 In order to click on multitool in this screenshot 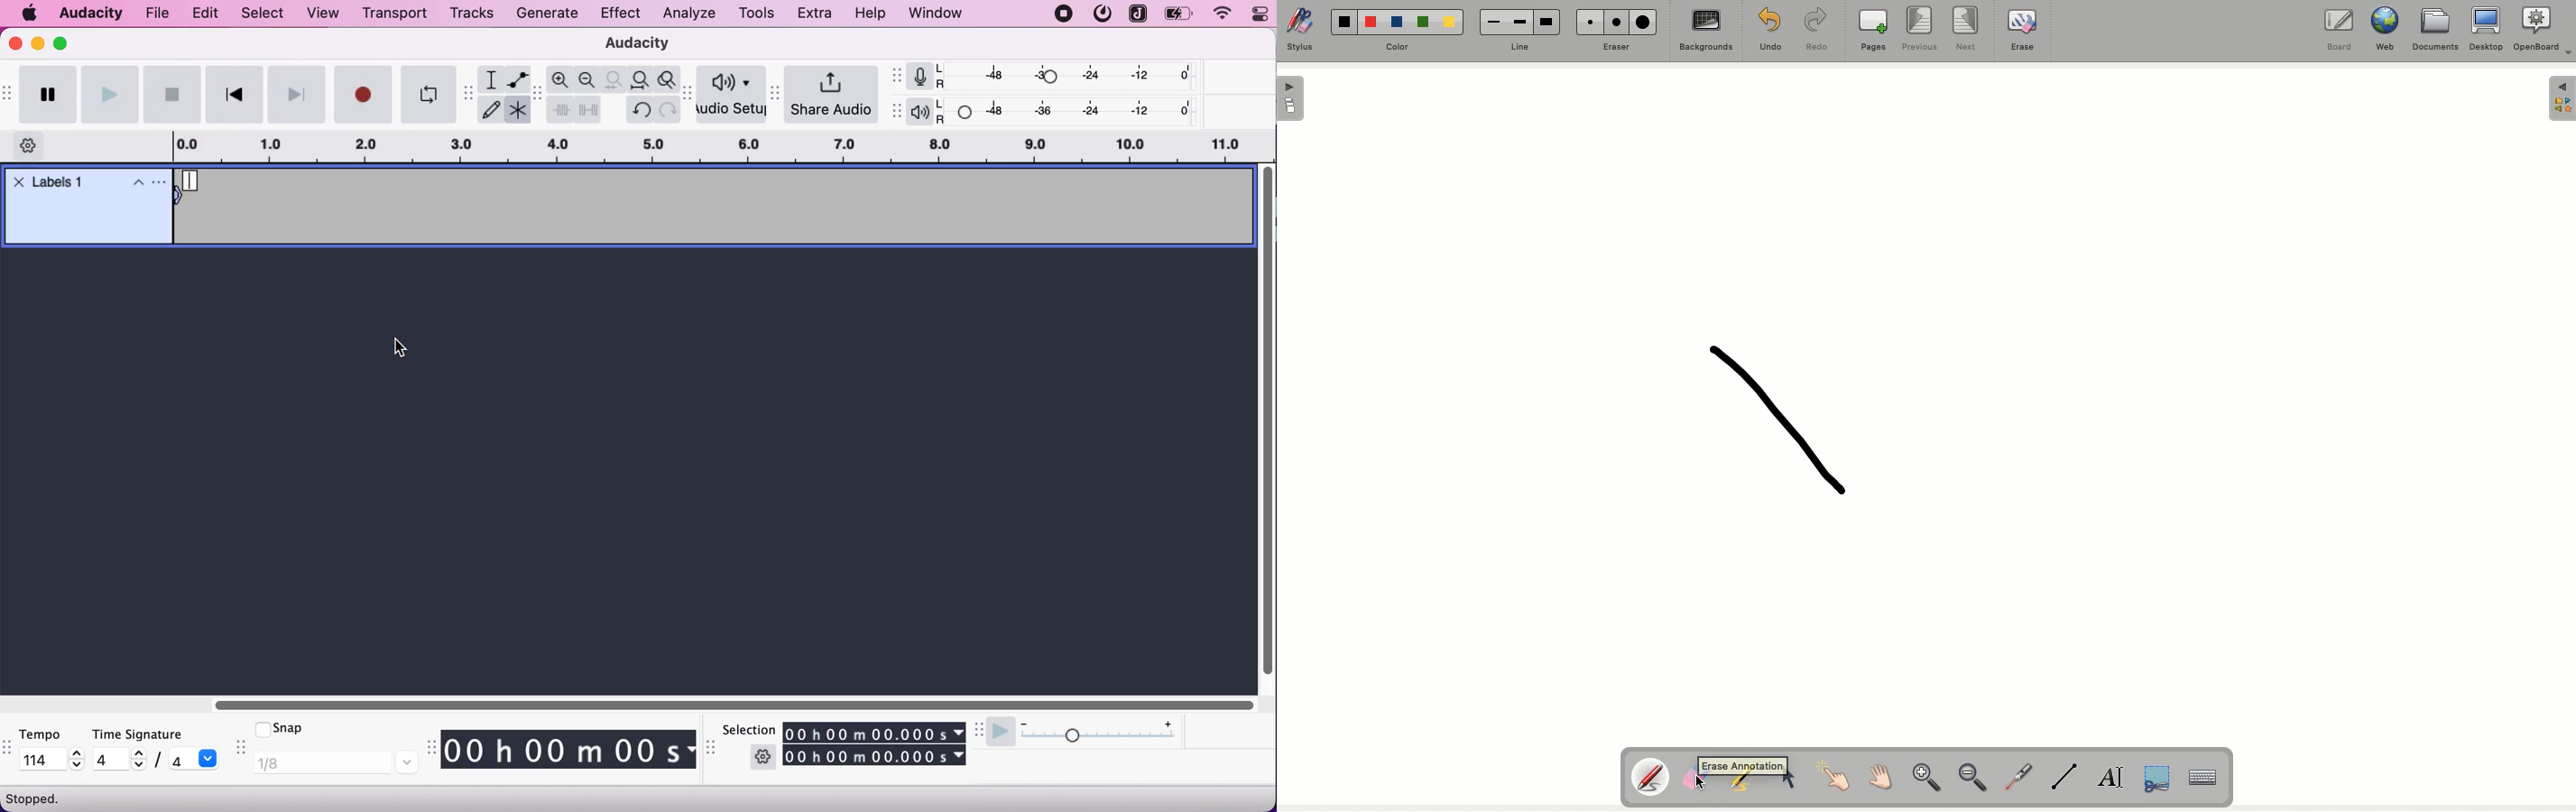, I will do `click(518, 112)`.